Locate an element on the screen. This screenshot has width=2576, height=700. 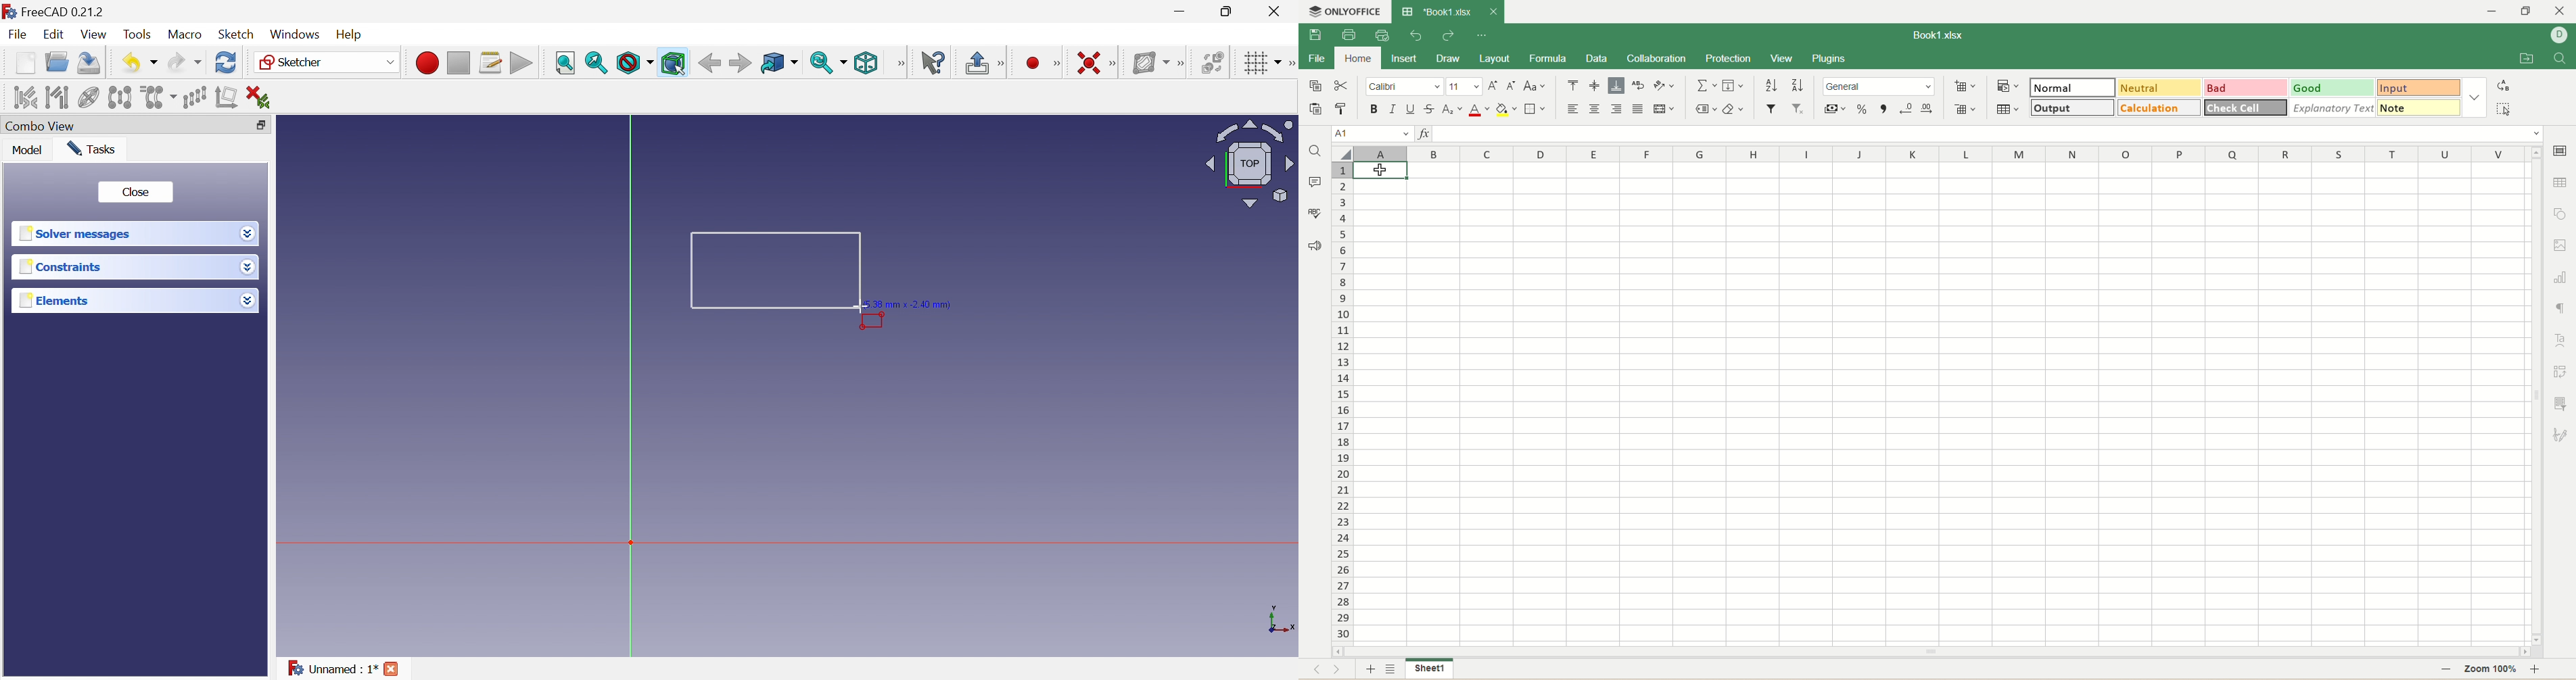
view is located at coordinates (1782, 58).